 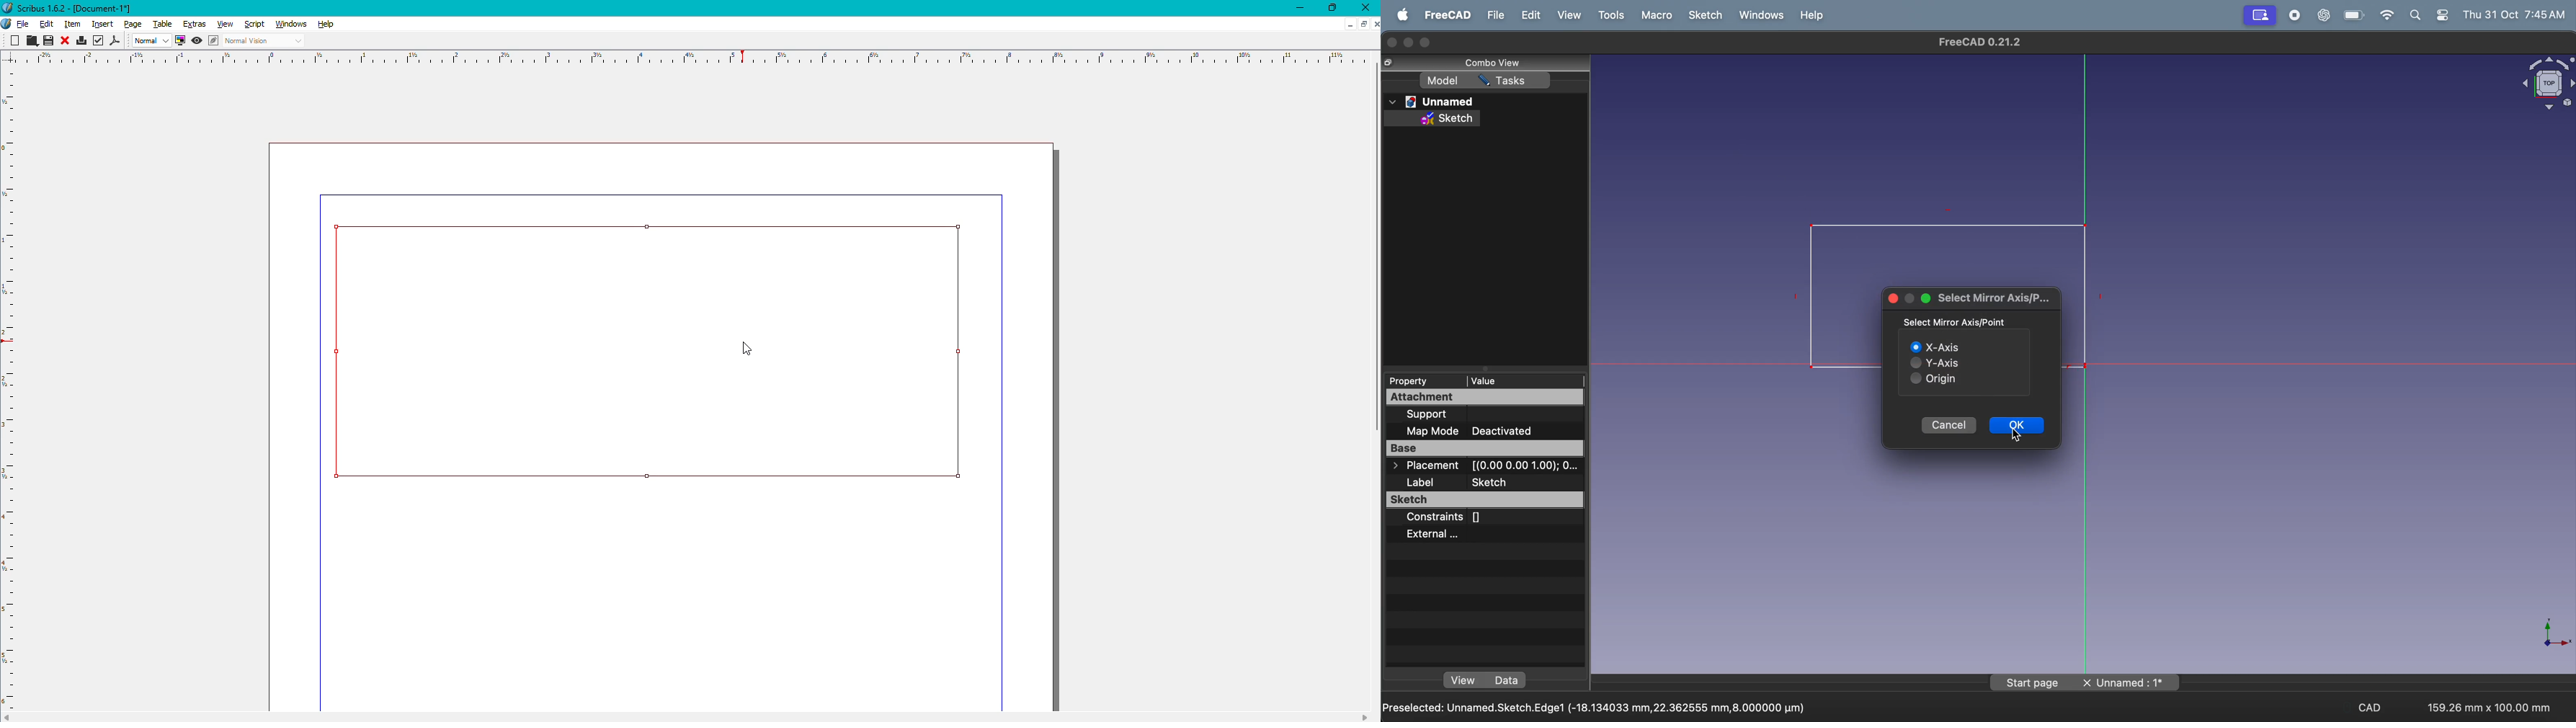 What do you see at coordinates (2017, 438) in the screenshot?
I see `cursor` at bounding box center [2017, 438].